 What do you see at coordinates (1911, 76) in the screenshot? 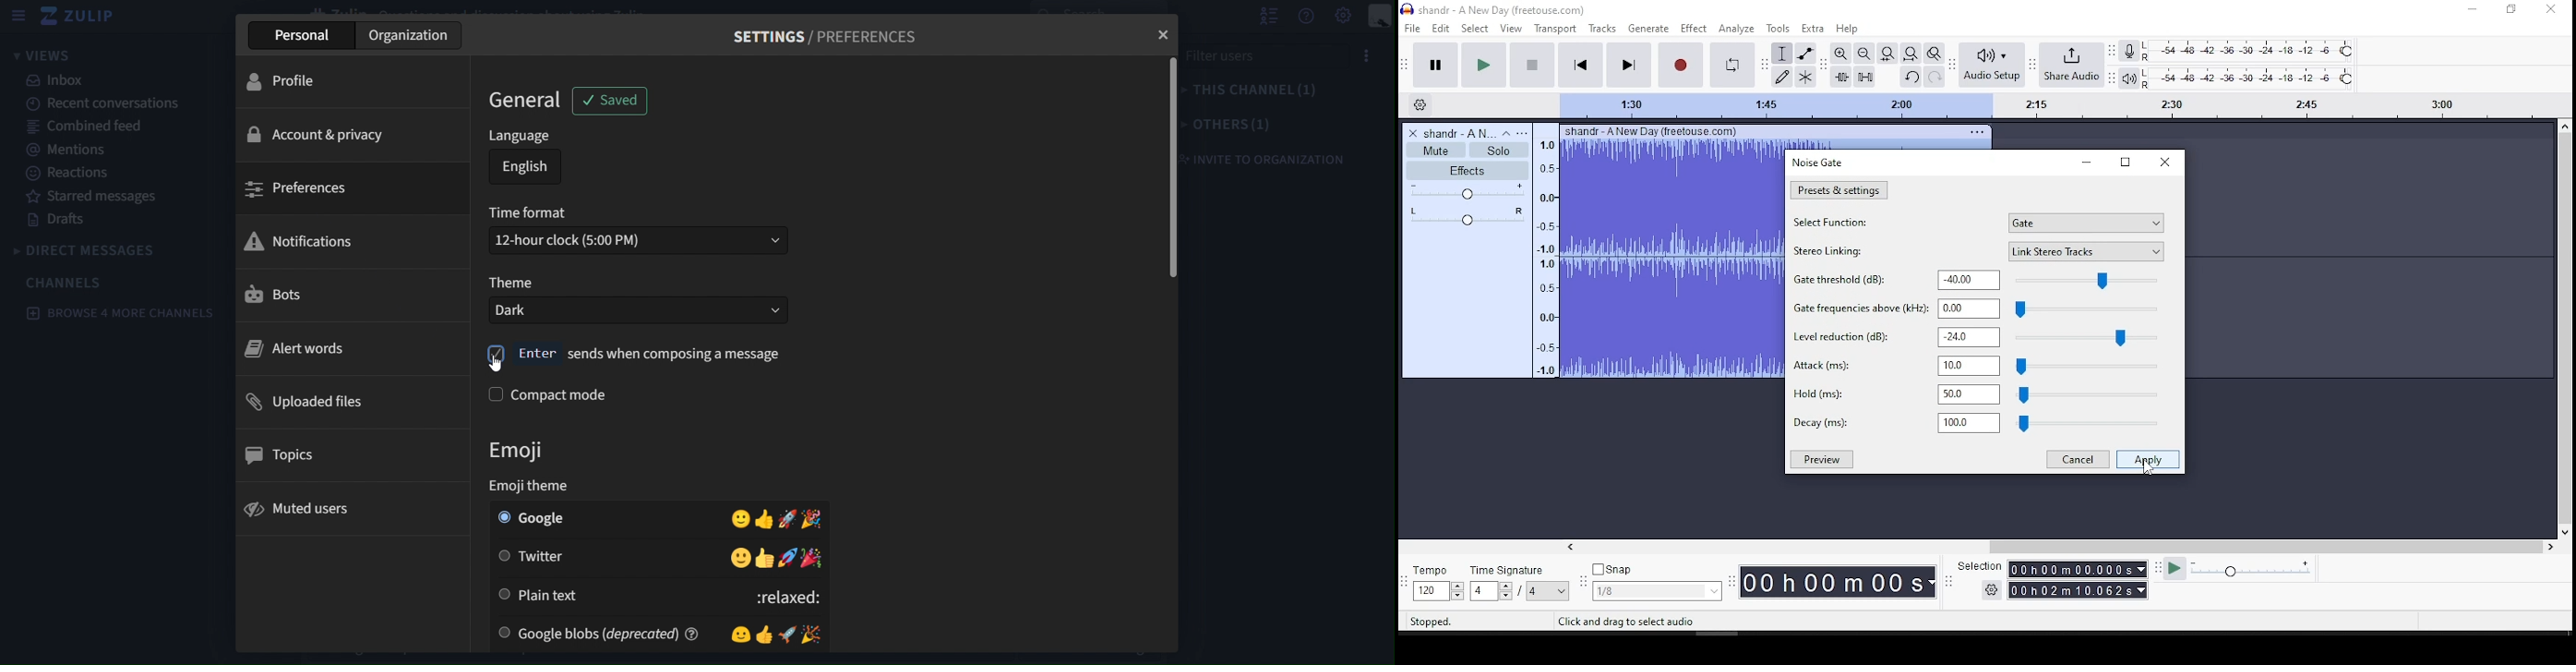
I see `undo` at bounding box center [1911, 76].